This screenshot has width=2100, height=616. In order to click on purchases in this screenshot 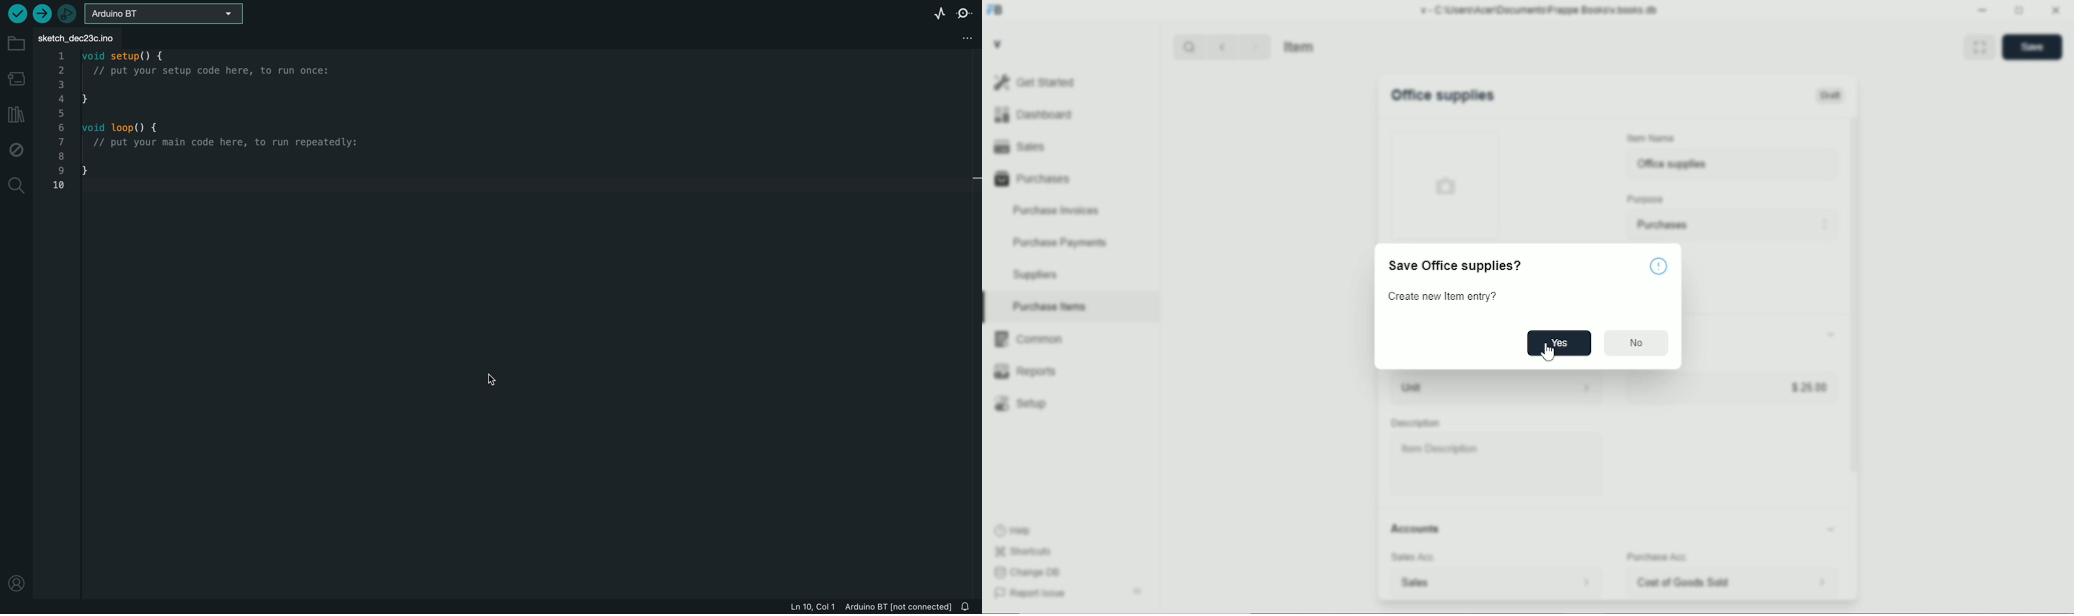, I will do `click(1732, 225)`.